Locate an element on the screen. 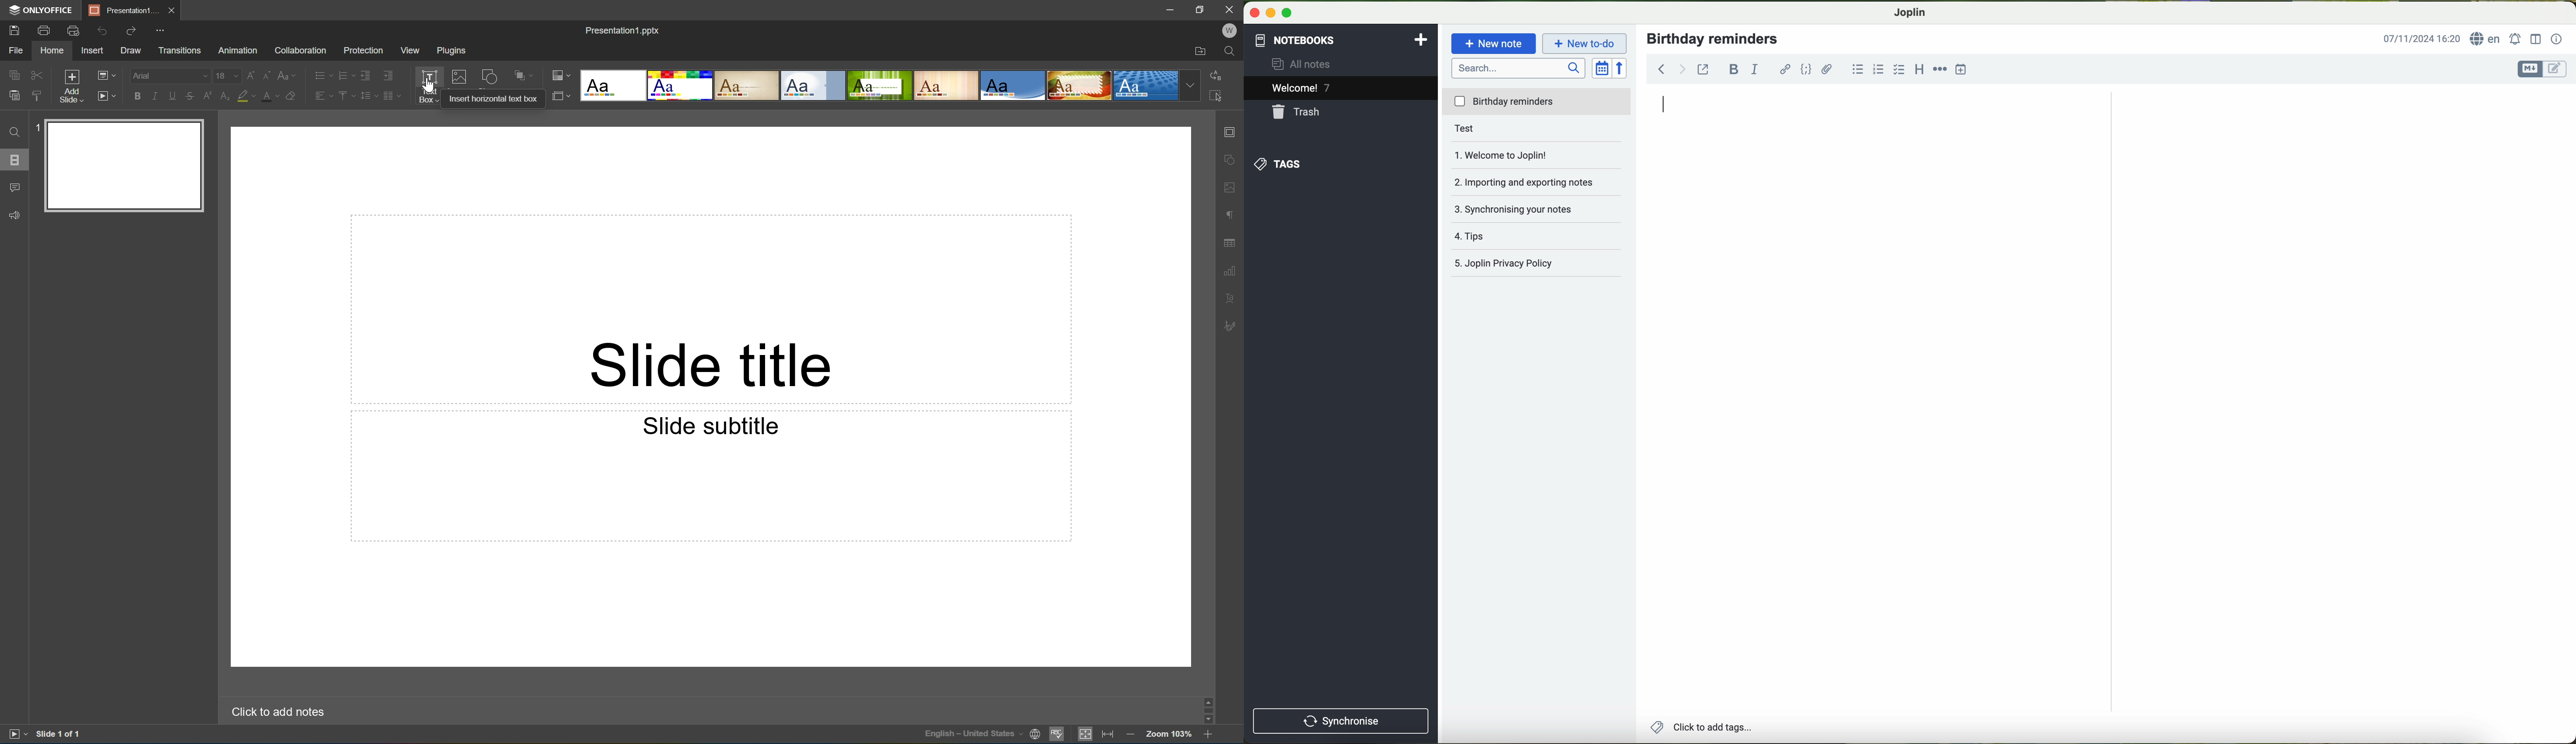  Clear style is located at coordinates (291, 95).